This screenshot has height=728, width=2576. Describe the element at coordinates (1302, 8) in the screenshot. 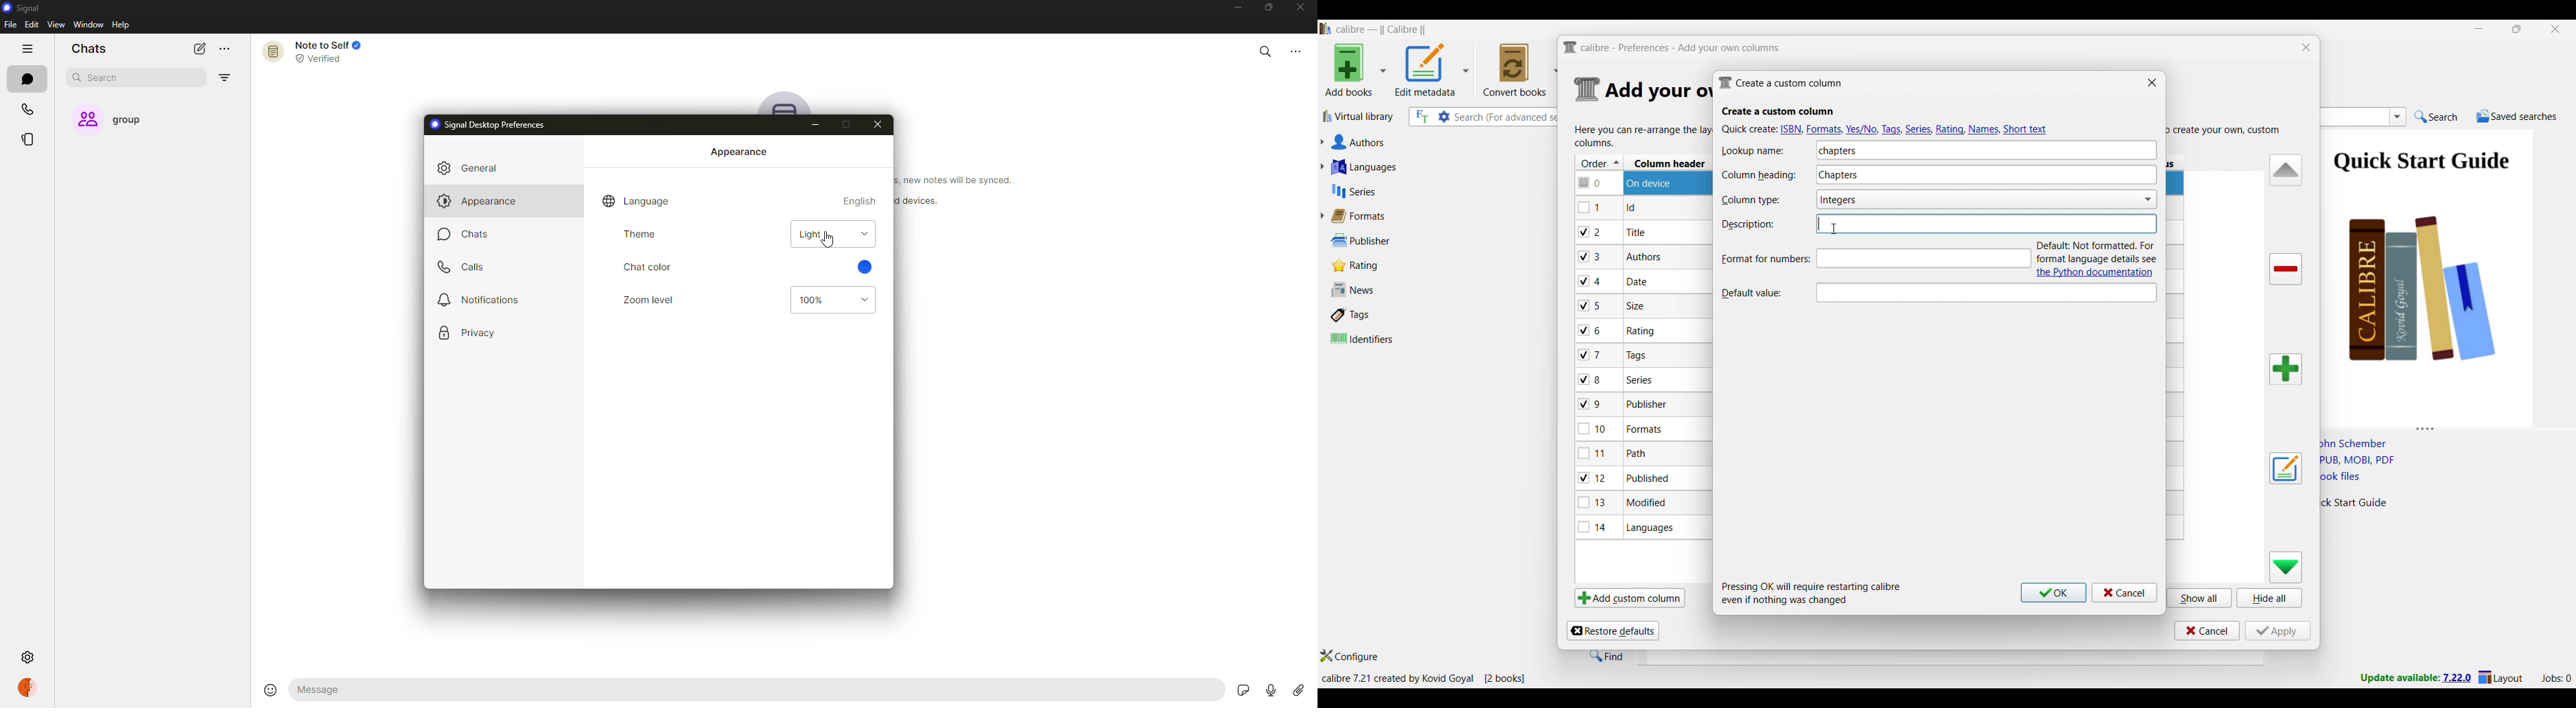

I see `close` at that location.